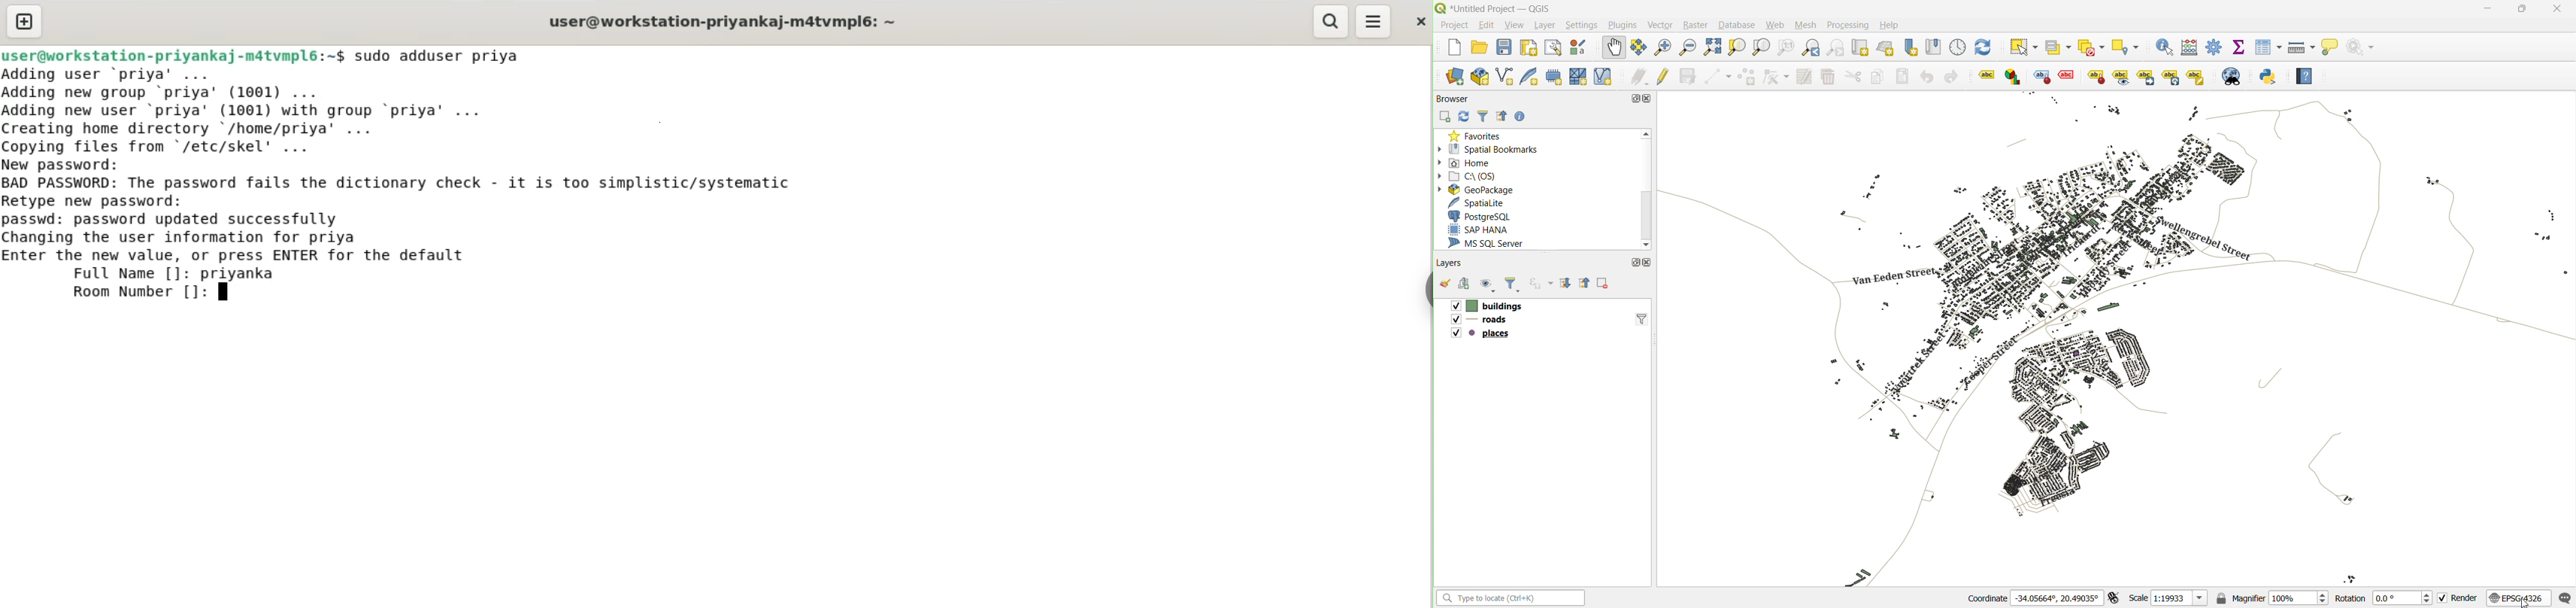  What do you see at coordinates (1714, 49) in the screenshot?
I see `zoom selection` at bounding box center [1714, 49].